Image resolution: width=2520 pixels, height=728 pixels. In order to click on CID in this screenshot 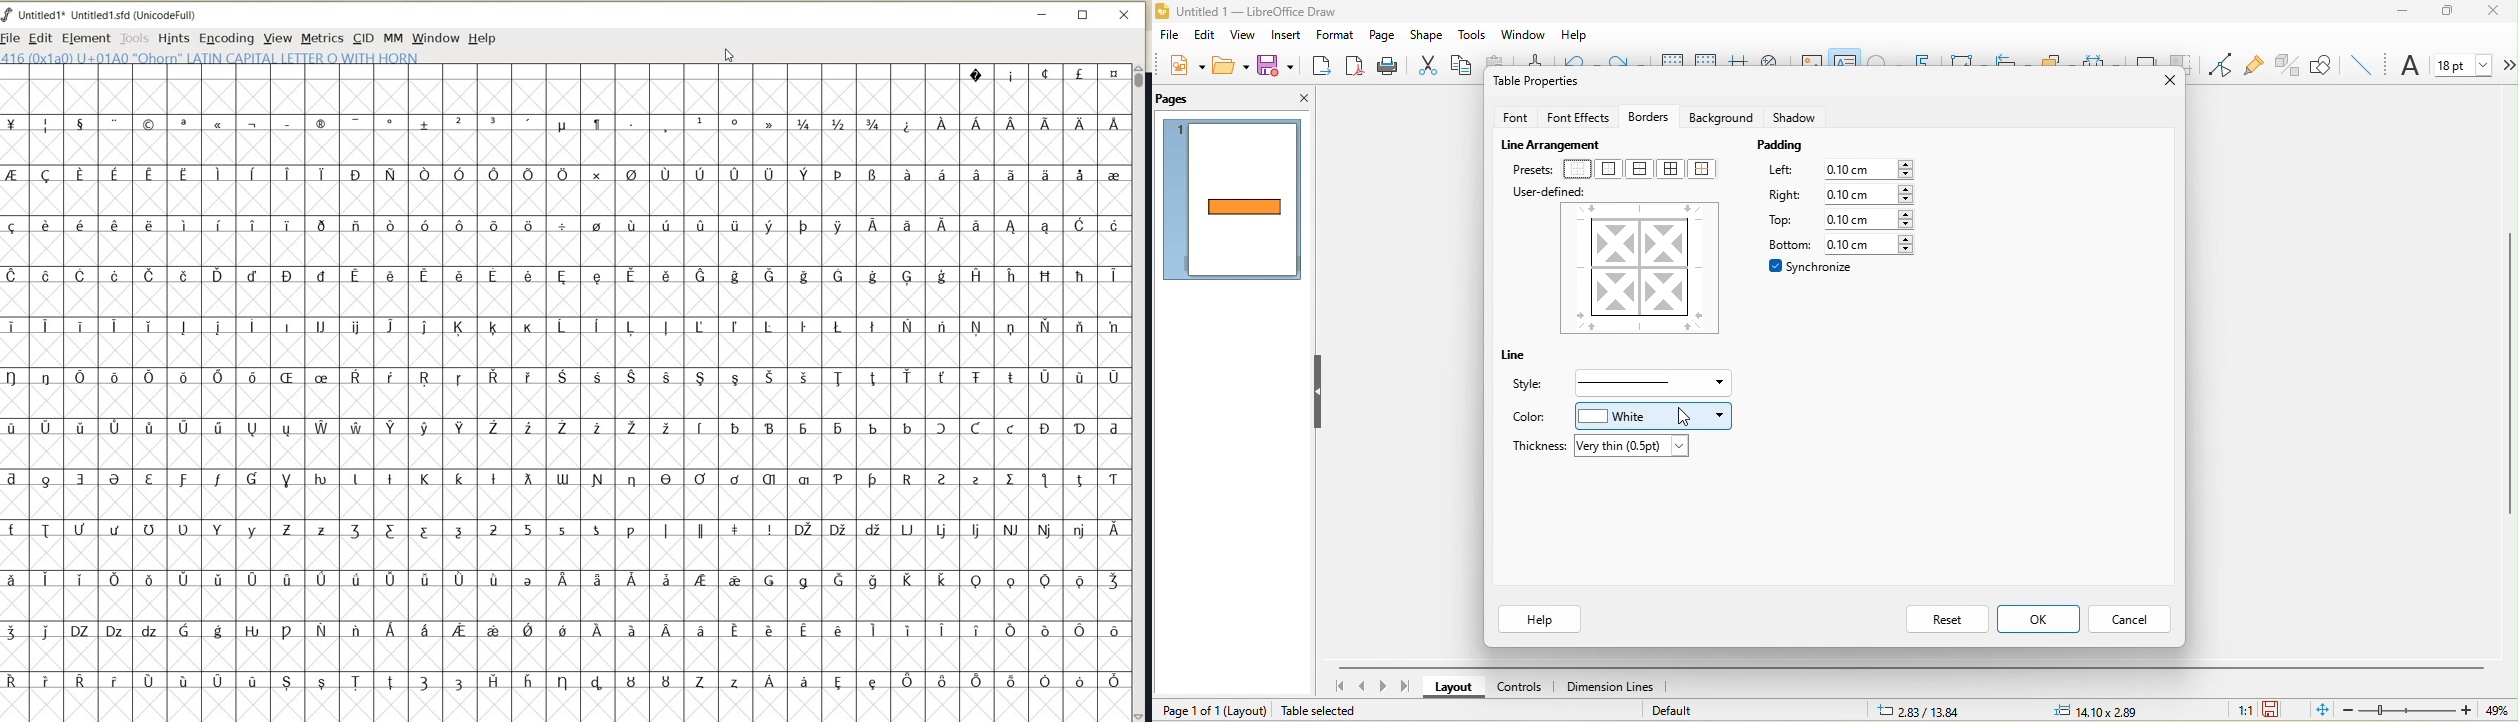, I will do `click(362, 37)`.